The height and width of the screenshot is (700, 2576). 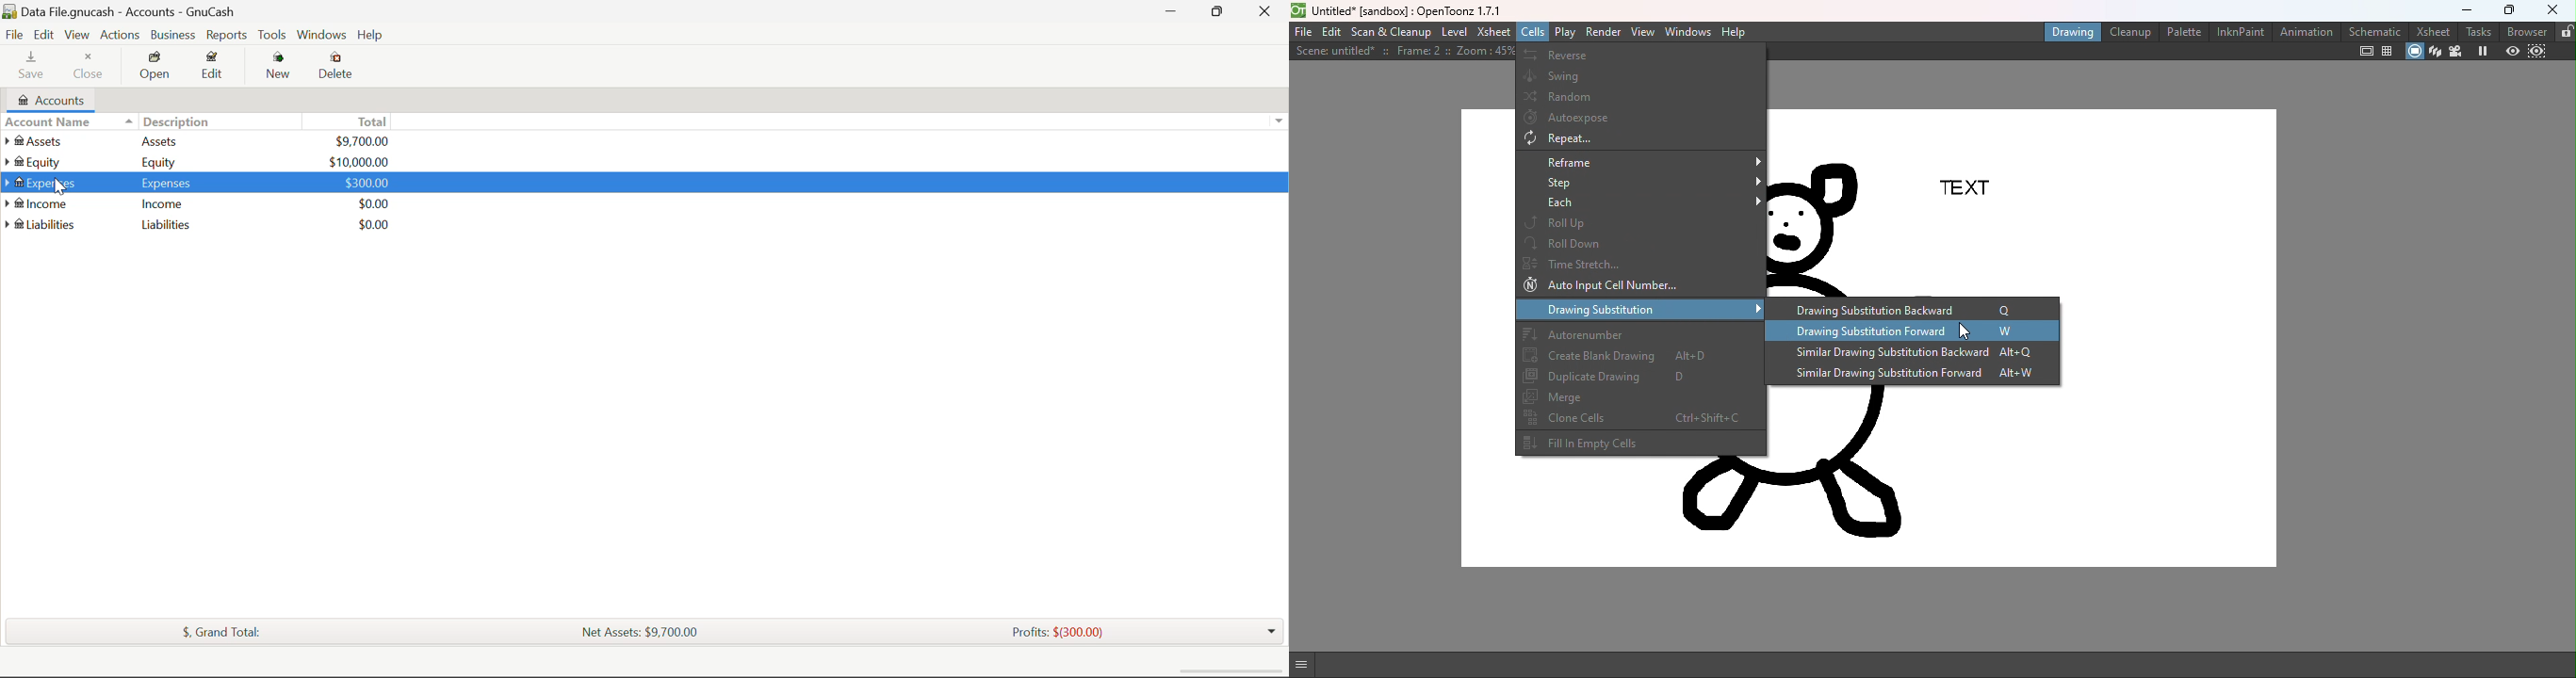 I want to click on Autorenumber, so click(x=1644, y=335).